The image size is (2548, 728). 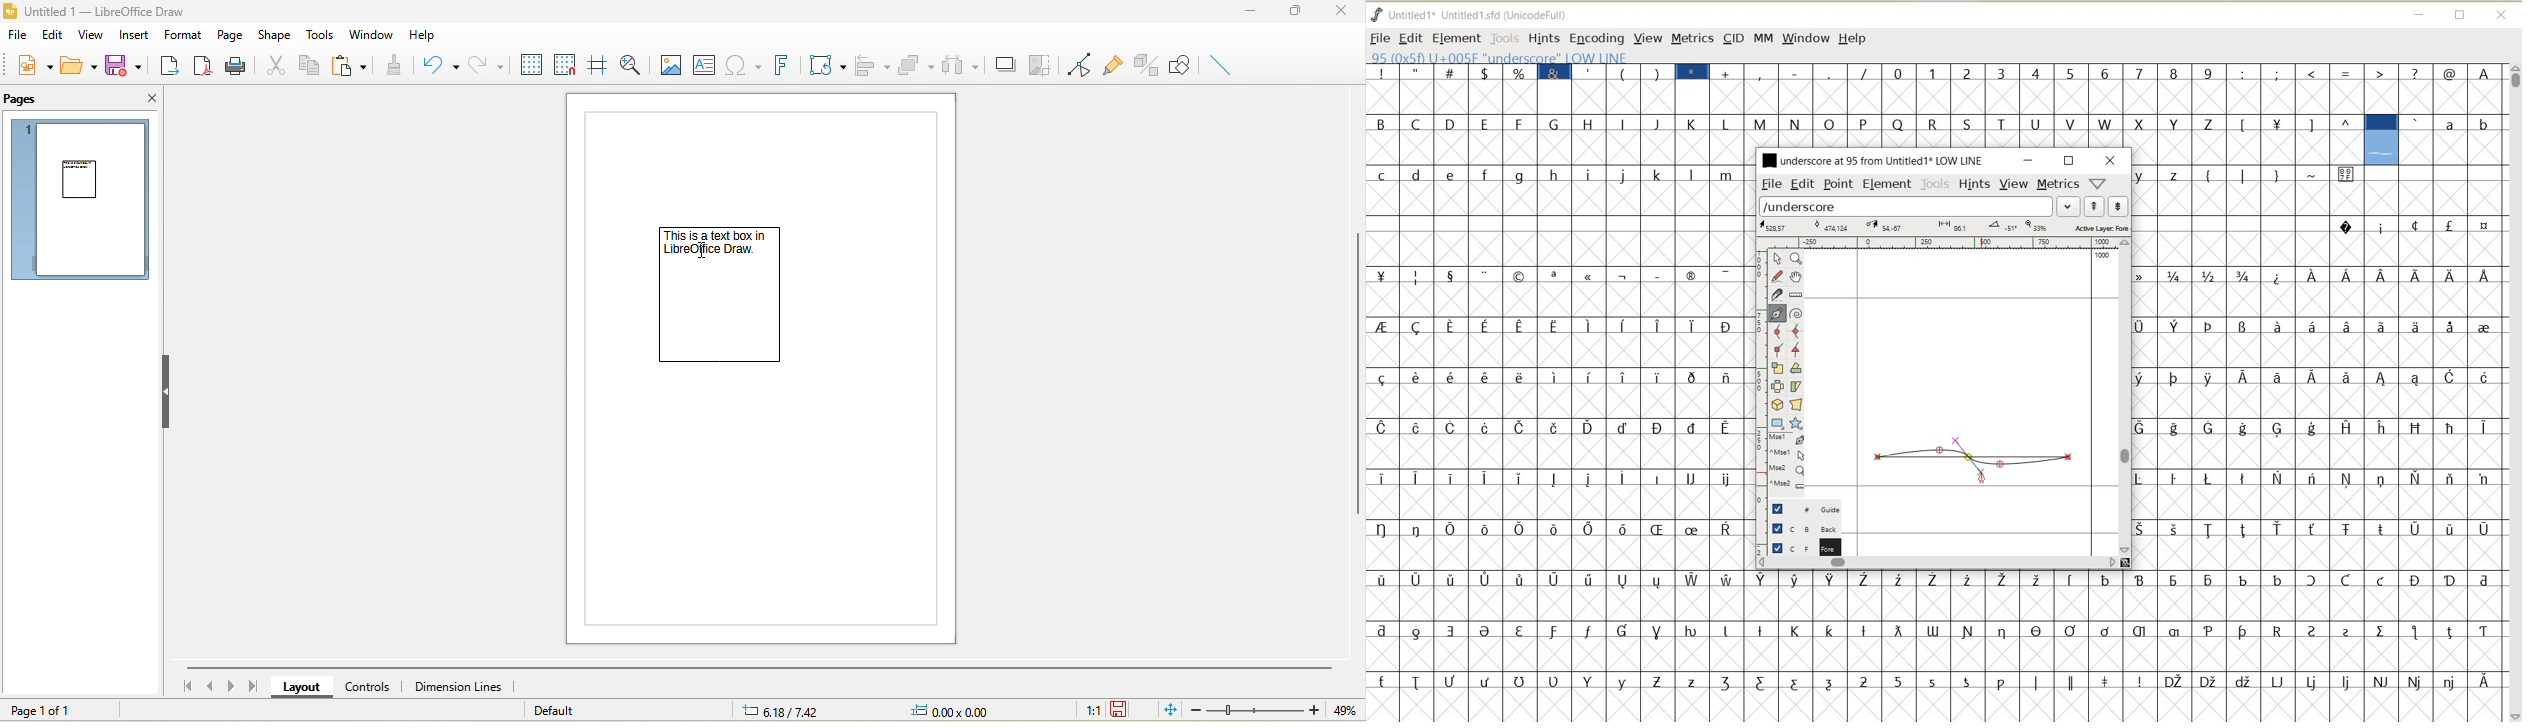 I want to click on next page, so click(x=231, y=686).